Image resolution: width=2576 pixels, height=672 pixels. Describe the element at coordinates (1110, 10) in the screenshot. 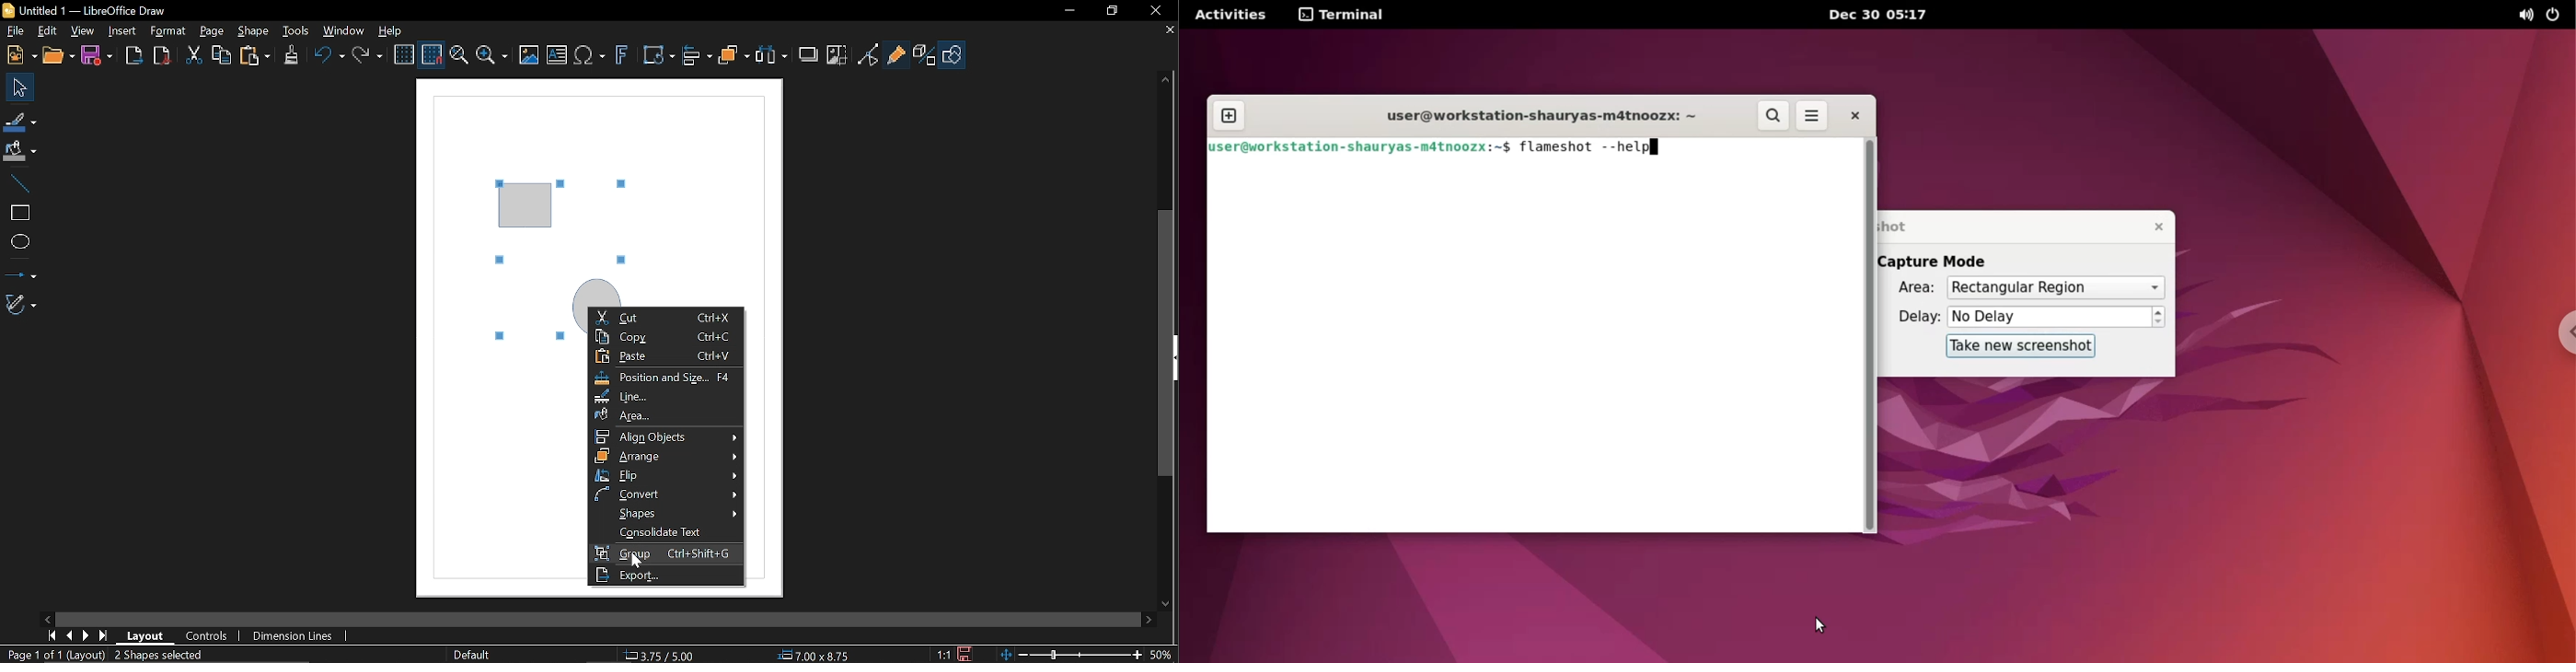

I see `Restore down` at that location.